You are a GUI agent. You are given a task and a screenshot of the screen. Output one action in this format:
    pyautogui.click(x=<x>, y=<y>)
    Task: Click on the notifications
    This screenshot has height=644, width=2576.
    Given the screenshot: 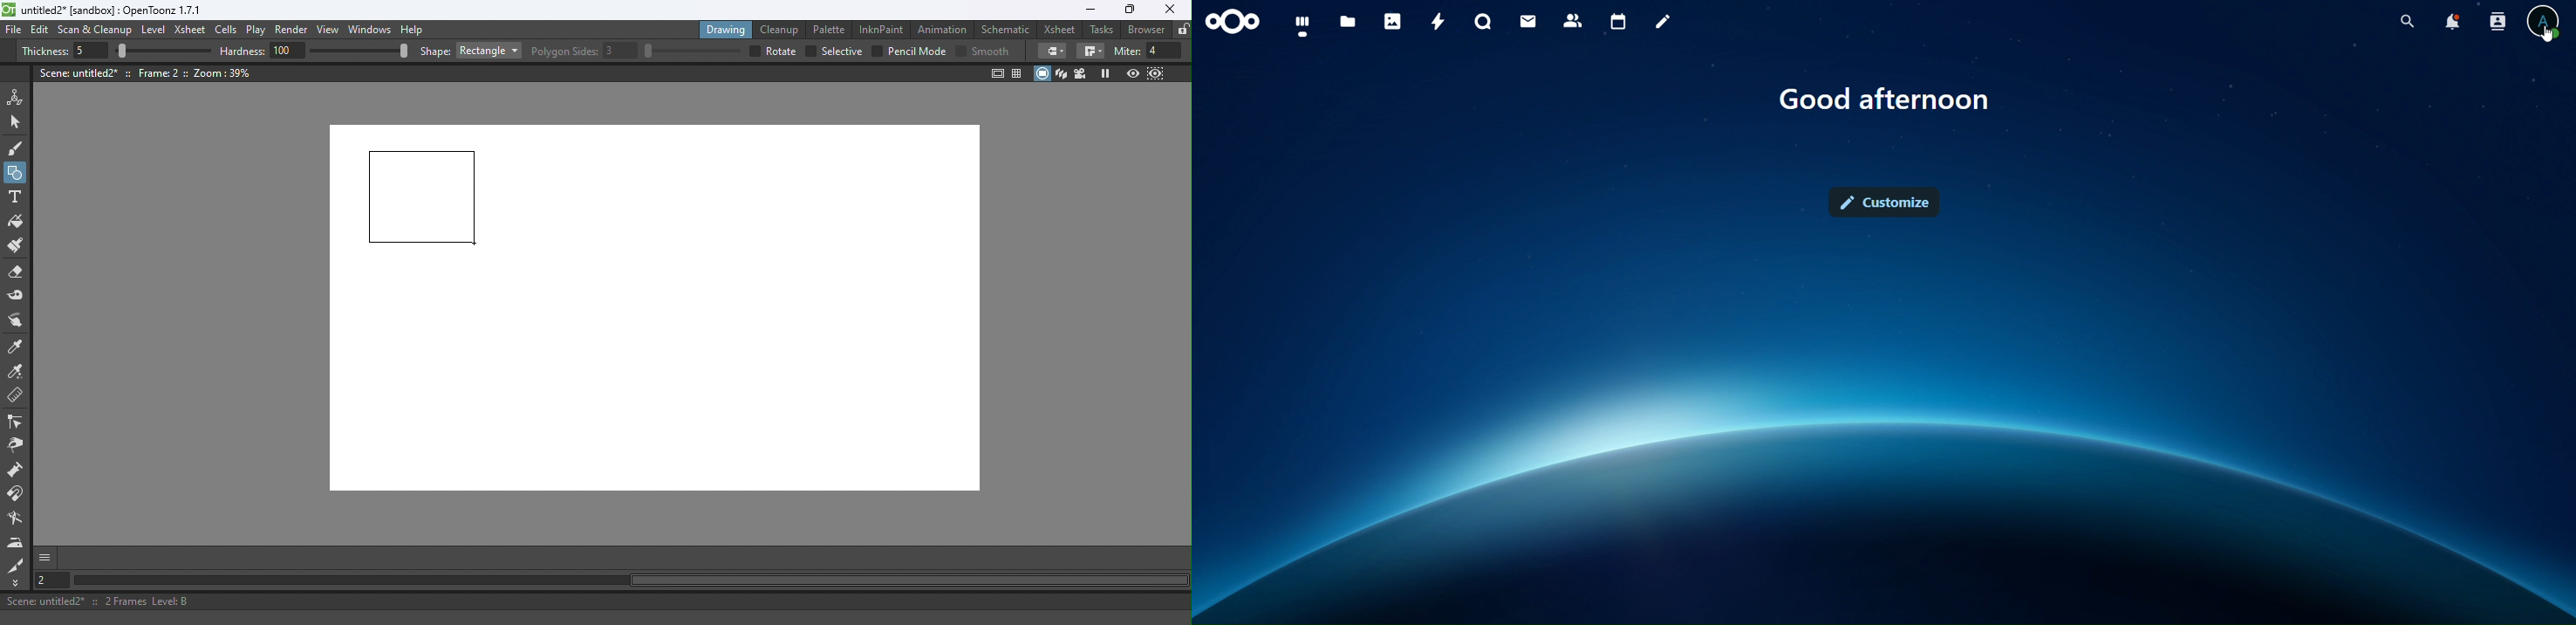 What is the action you would take?
    pyautogui.click(x=2451, y=22)
    